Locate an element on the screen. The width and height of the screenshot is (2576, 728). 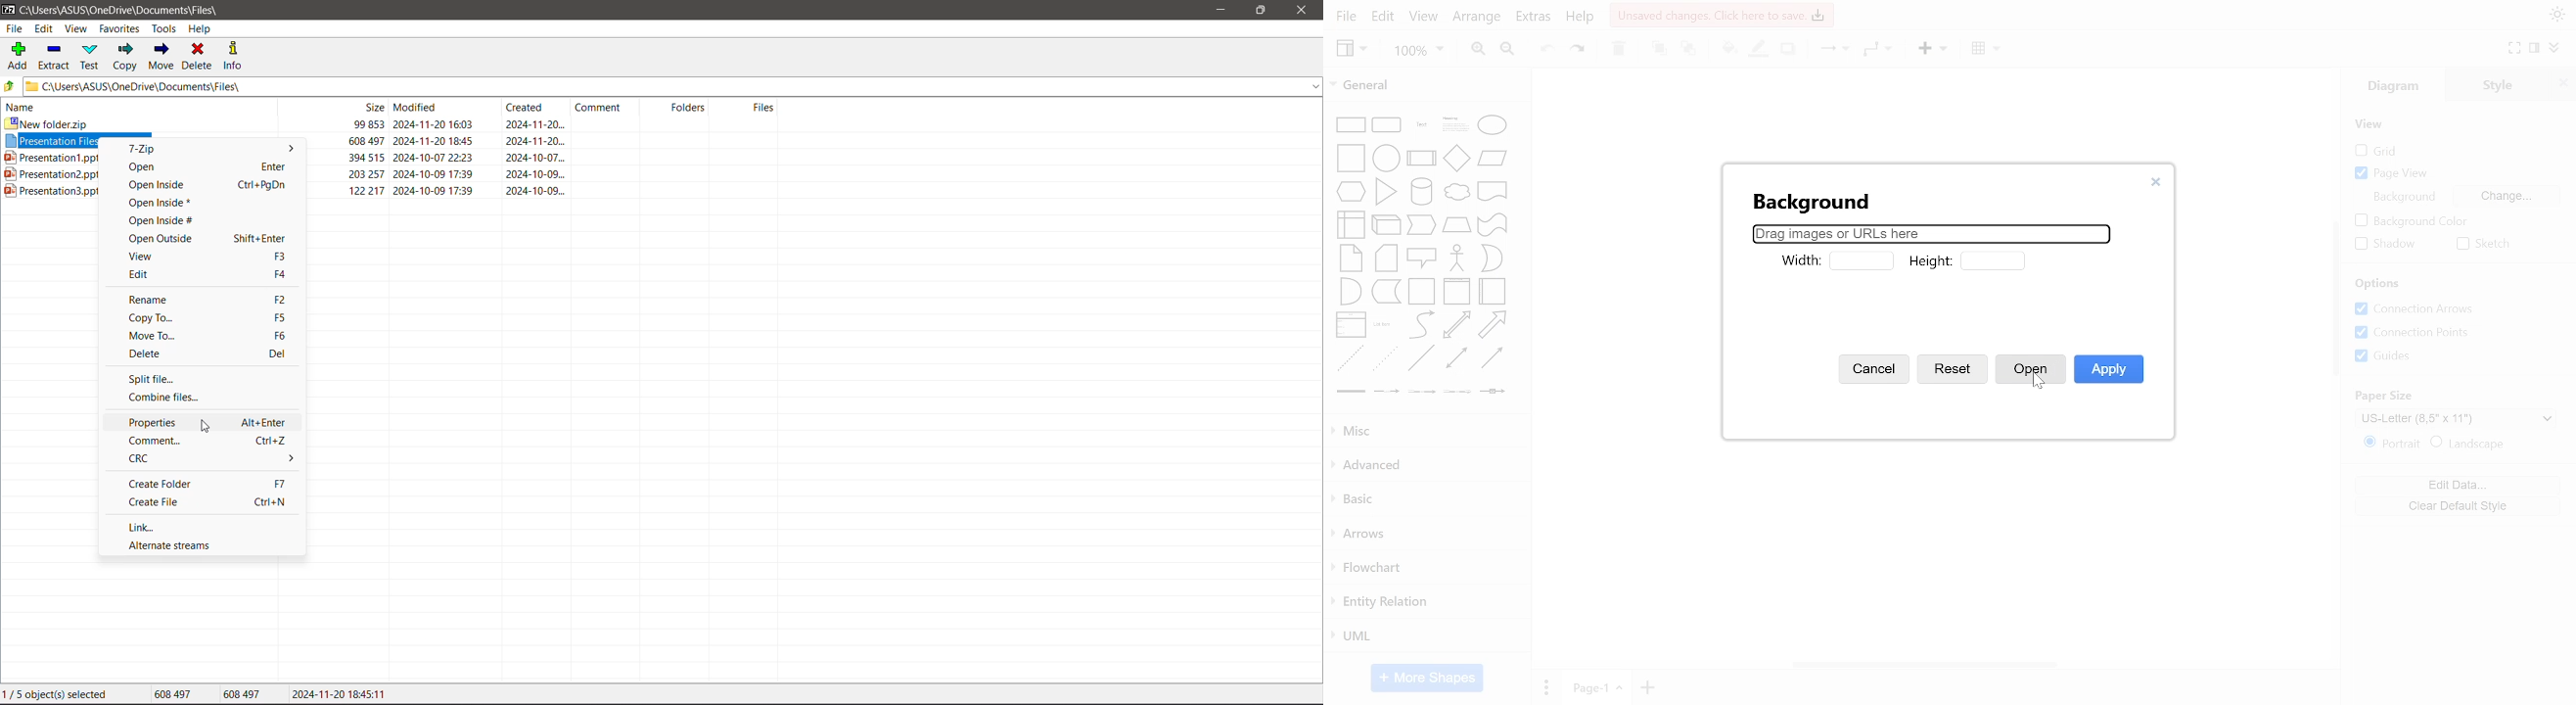
Size is located at coordinates (334, 108).